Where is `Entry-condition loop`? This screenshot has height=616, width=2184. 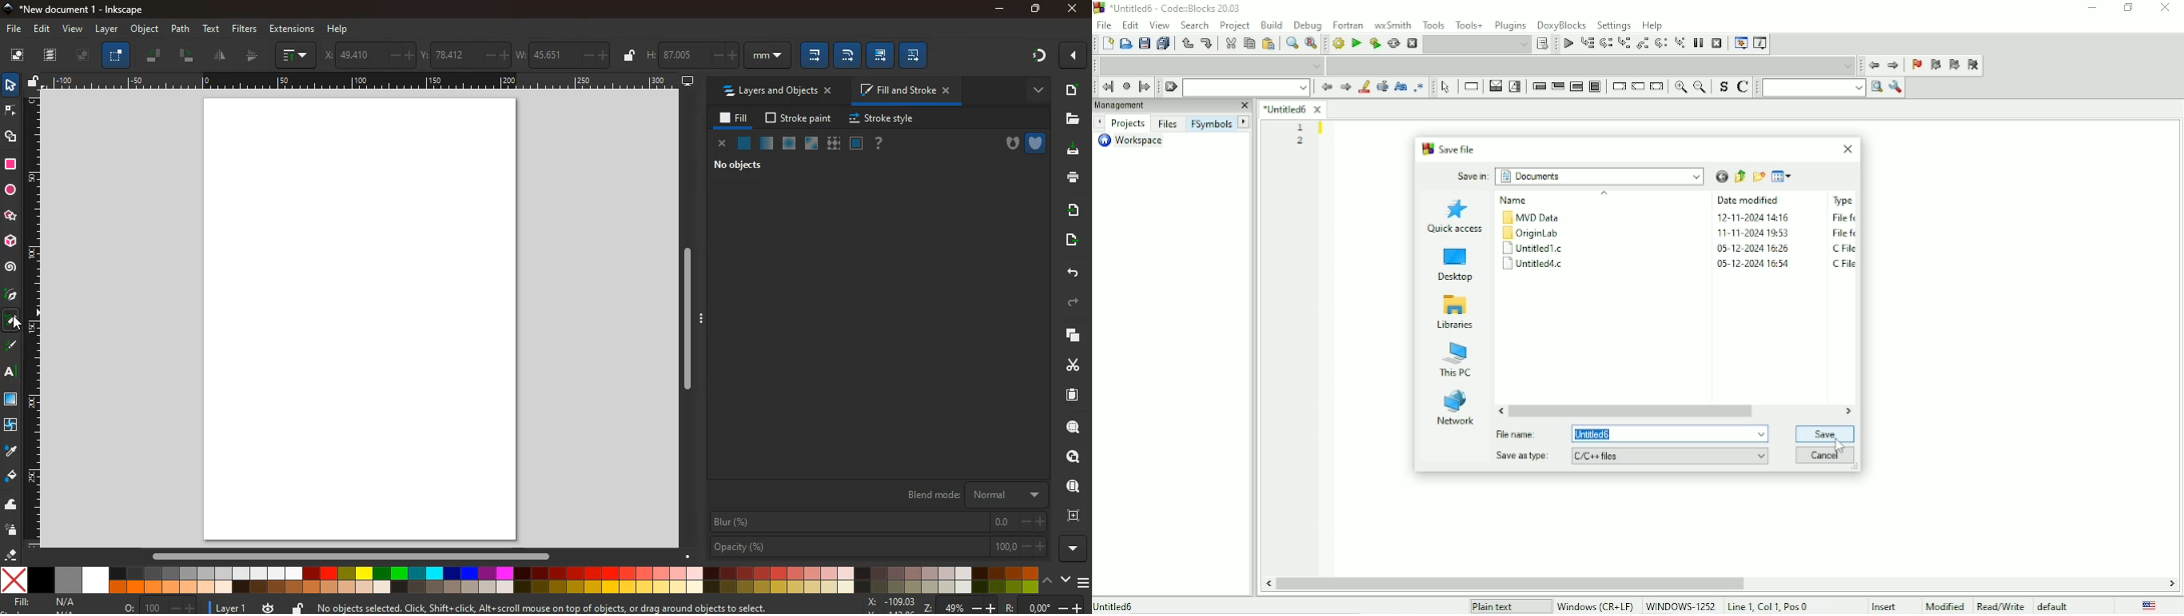 Entry-condition loop is located at coordinates (1537, 86).